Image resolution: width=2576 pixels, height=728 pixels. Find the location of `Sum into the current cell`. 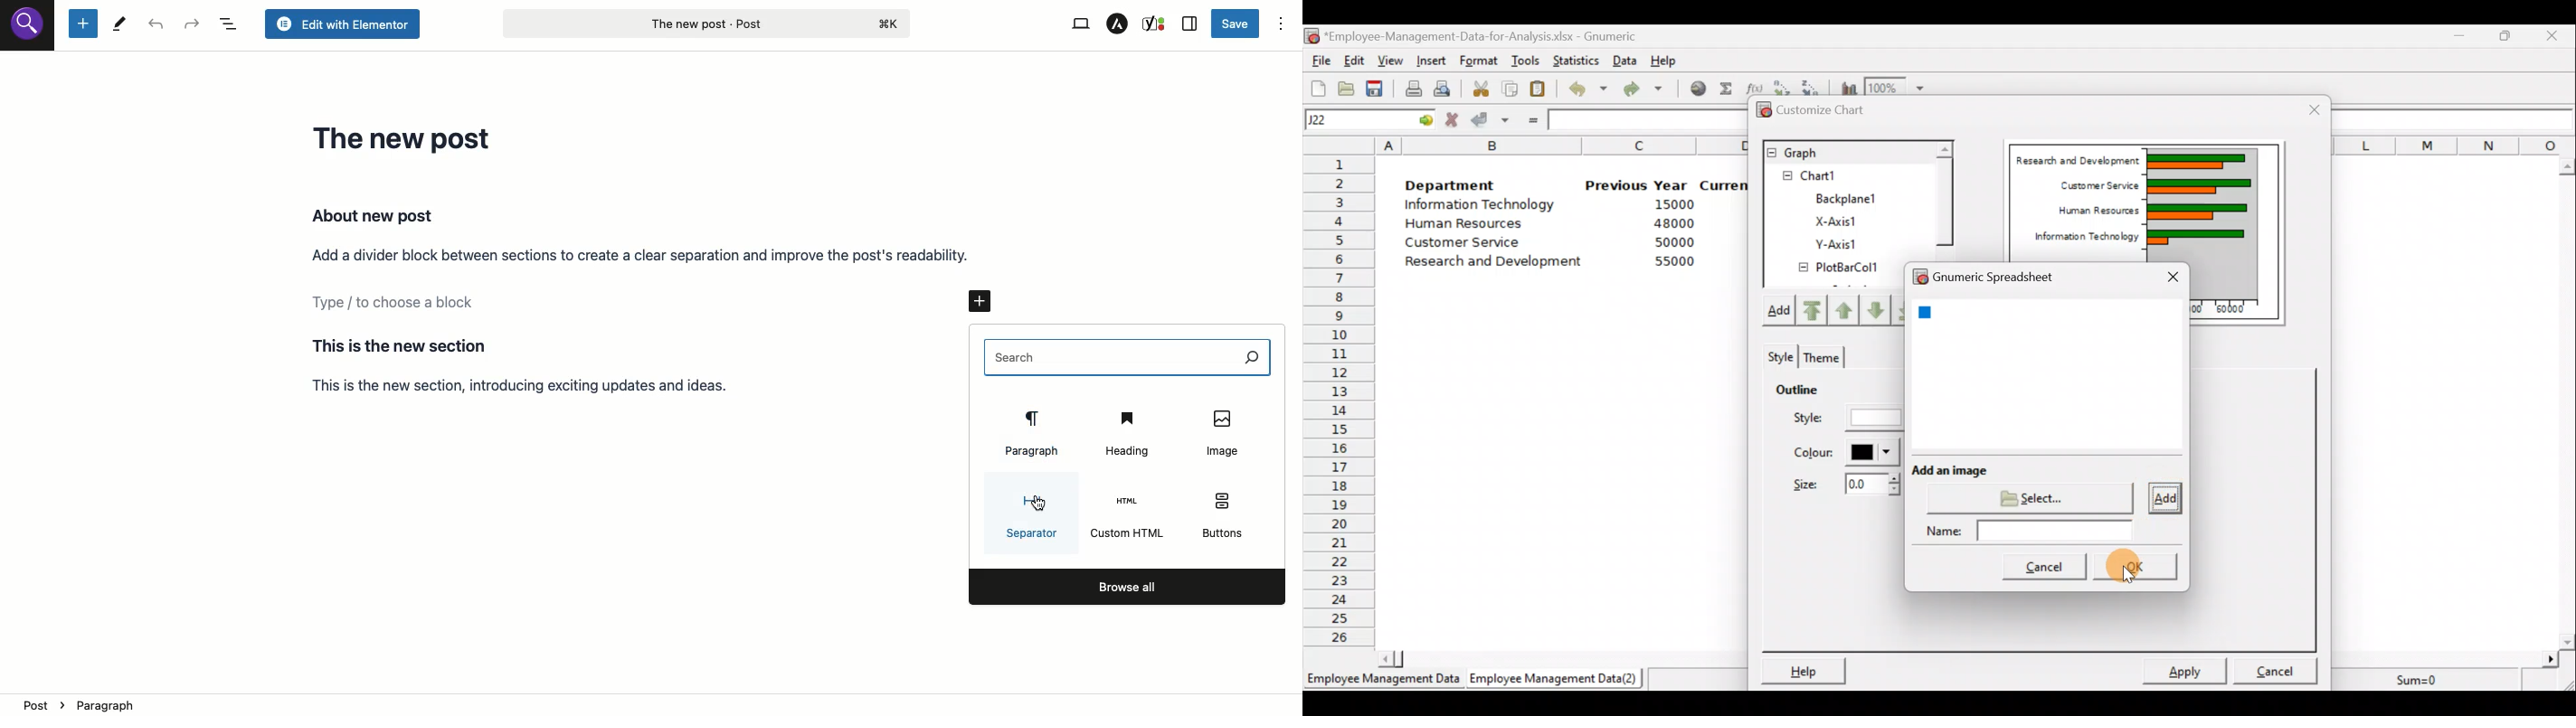

Sum into the current cell is located at coordinates (1727, 91).